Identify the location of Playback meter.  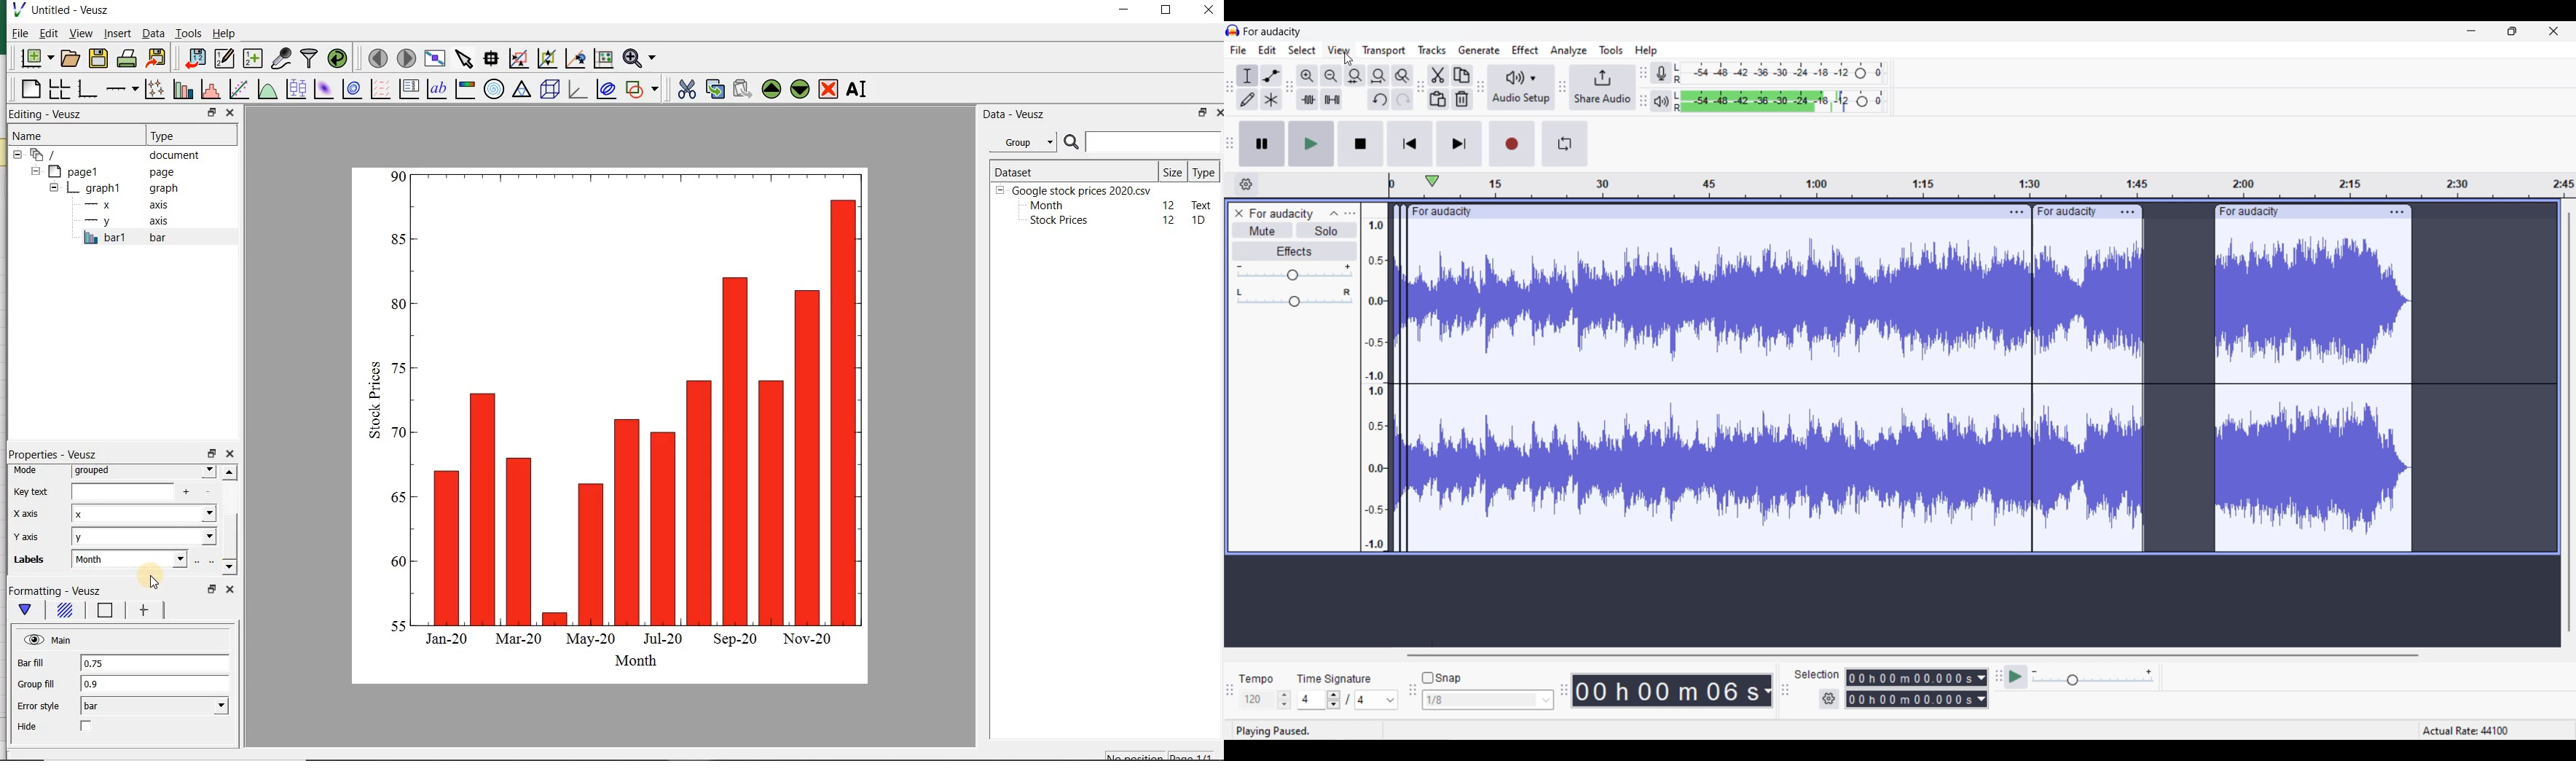
(1661, 101).